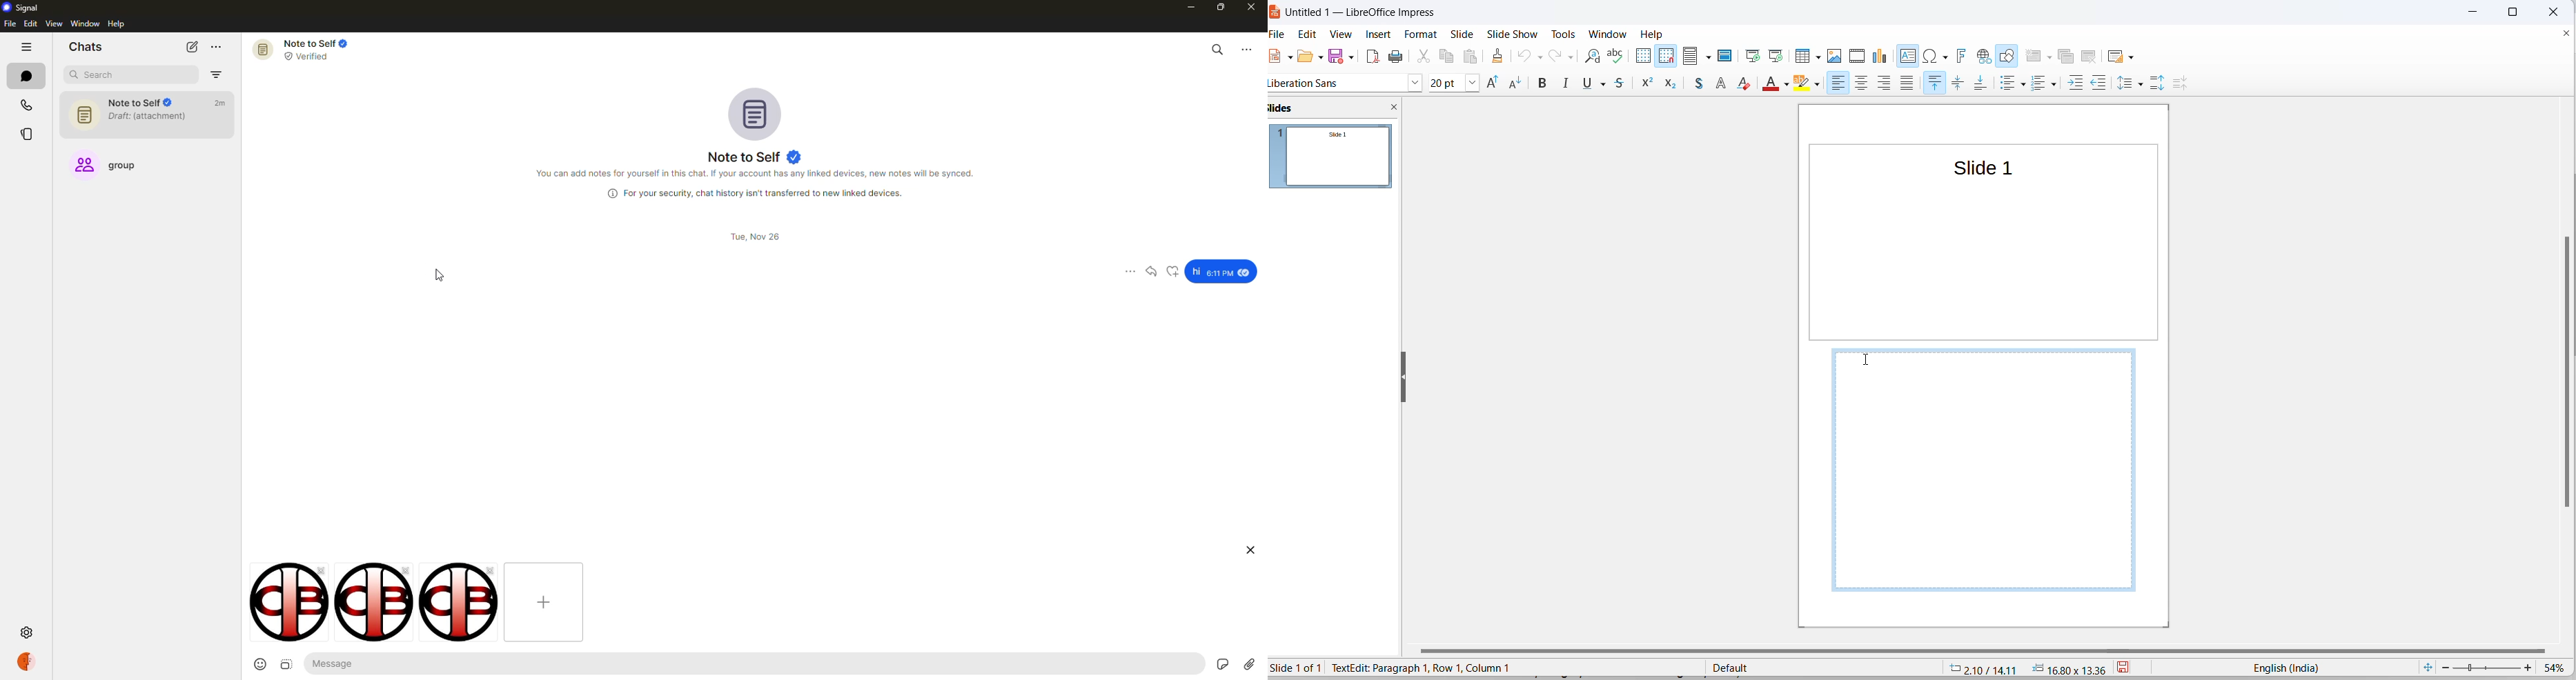 This screenshot has height=700, width=2576. Describe the element at coordinates (1466, 84) in the screenshot. I see `line and arrows` at that location.